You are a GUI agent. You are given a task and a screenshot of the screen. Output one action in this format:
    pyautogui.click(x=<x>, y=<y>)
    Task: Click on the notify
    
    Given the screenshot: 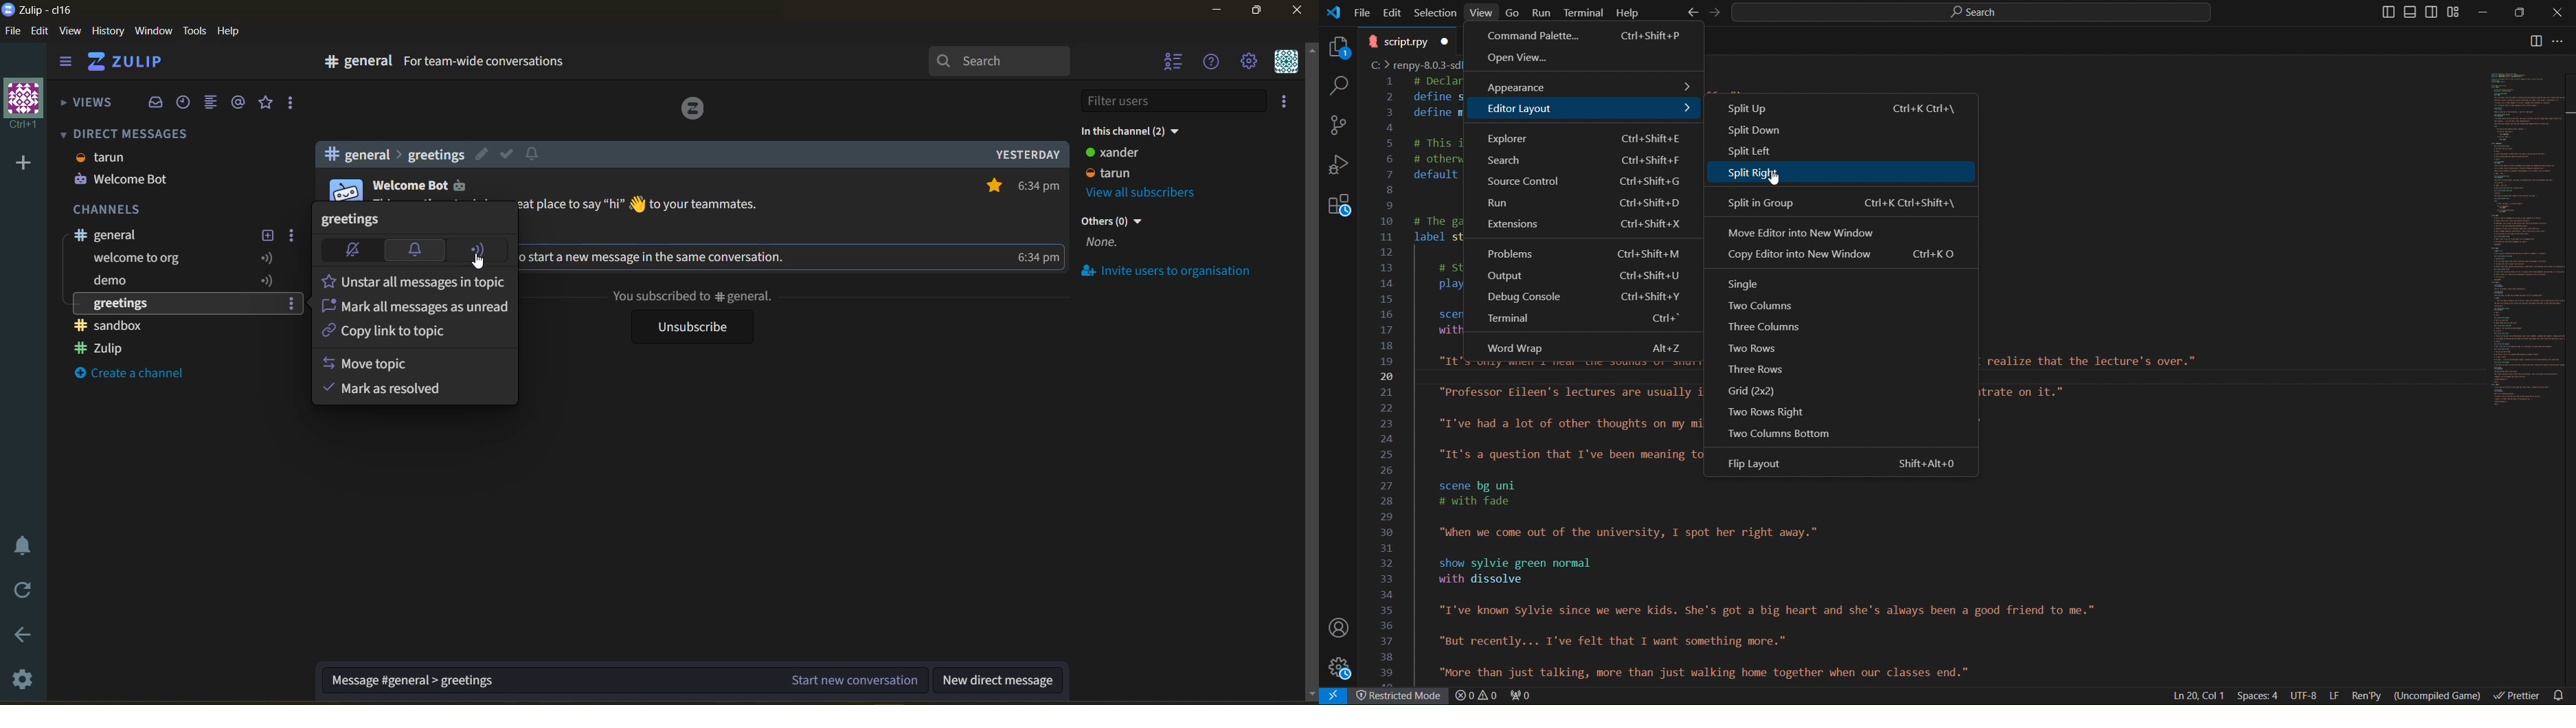 What is the action you would take?
    pyautogui.click(x=534, y=155)
    